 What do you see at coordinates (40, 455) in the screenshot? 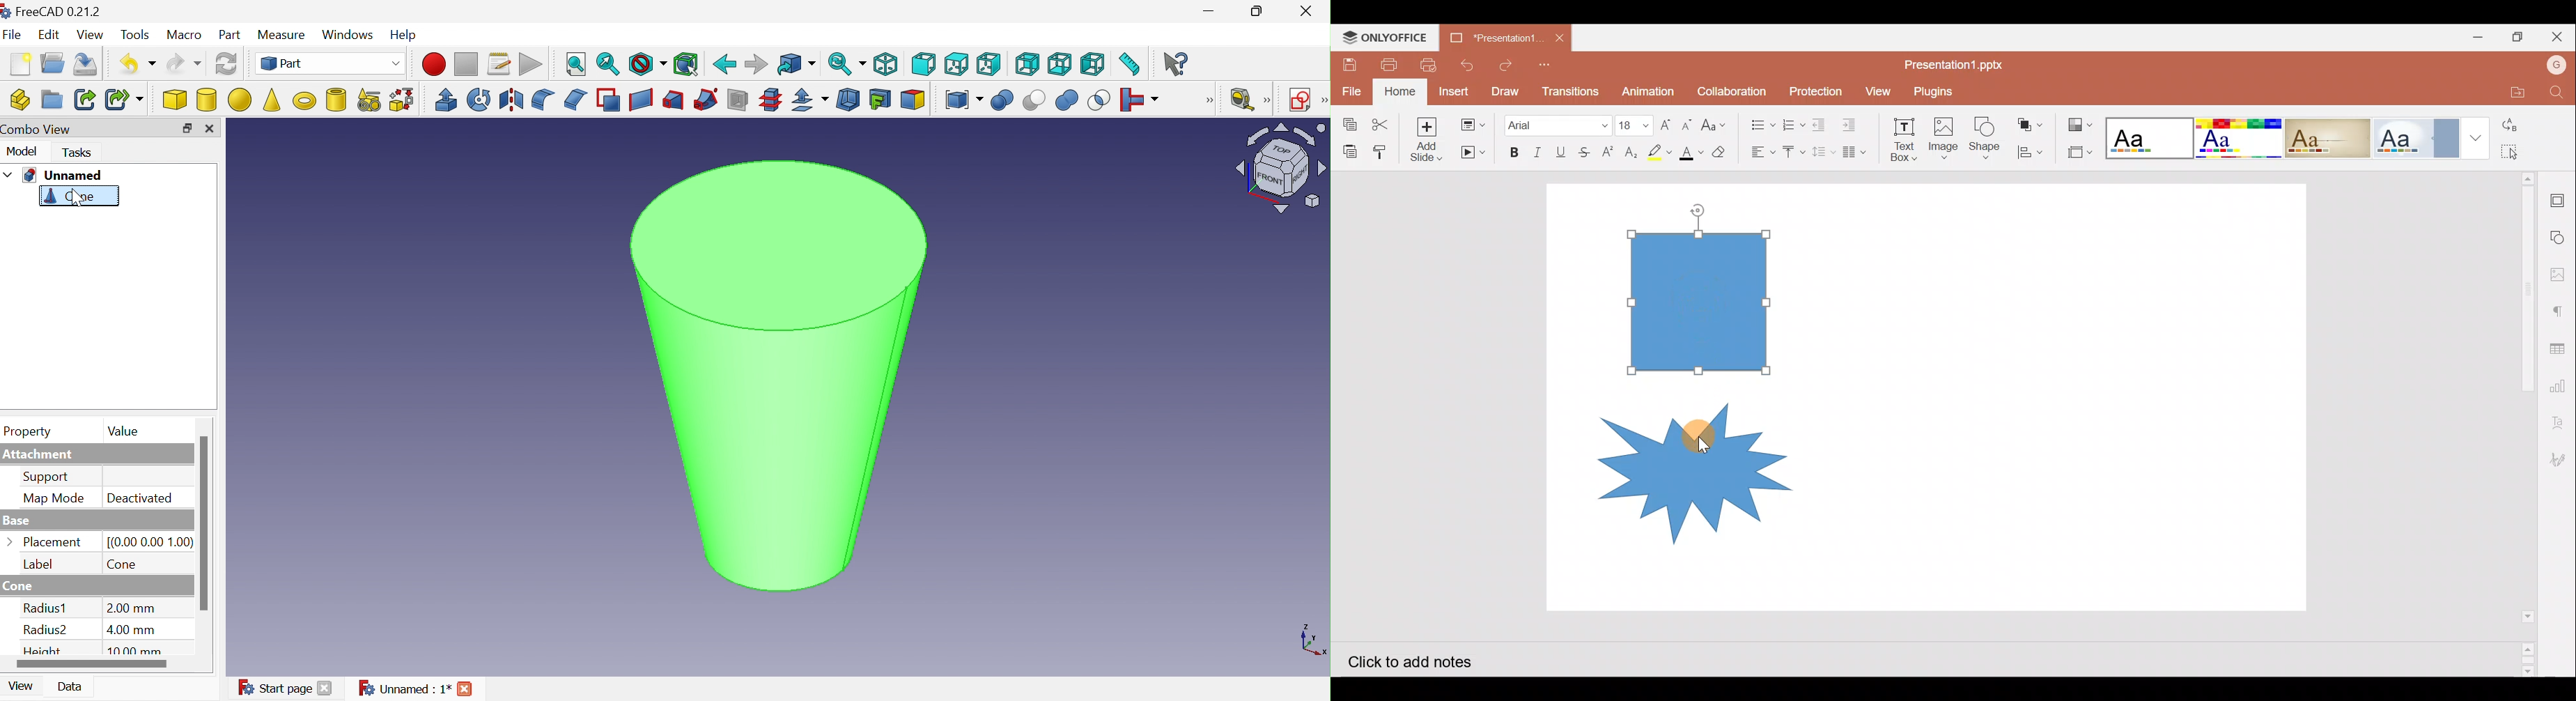
I see `Attachment` at bounding box center [40, 455].